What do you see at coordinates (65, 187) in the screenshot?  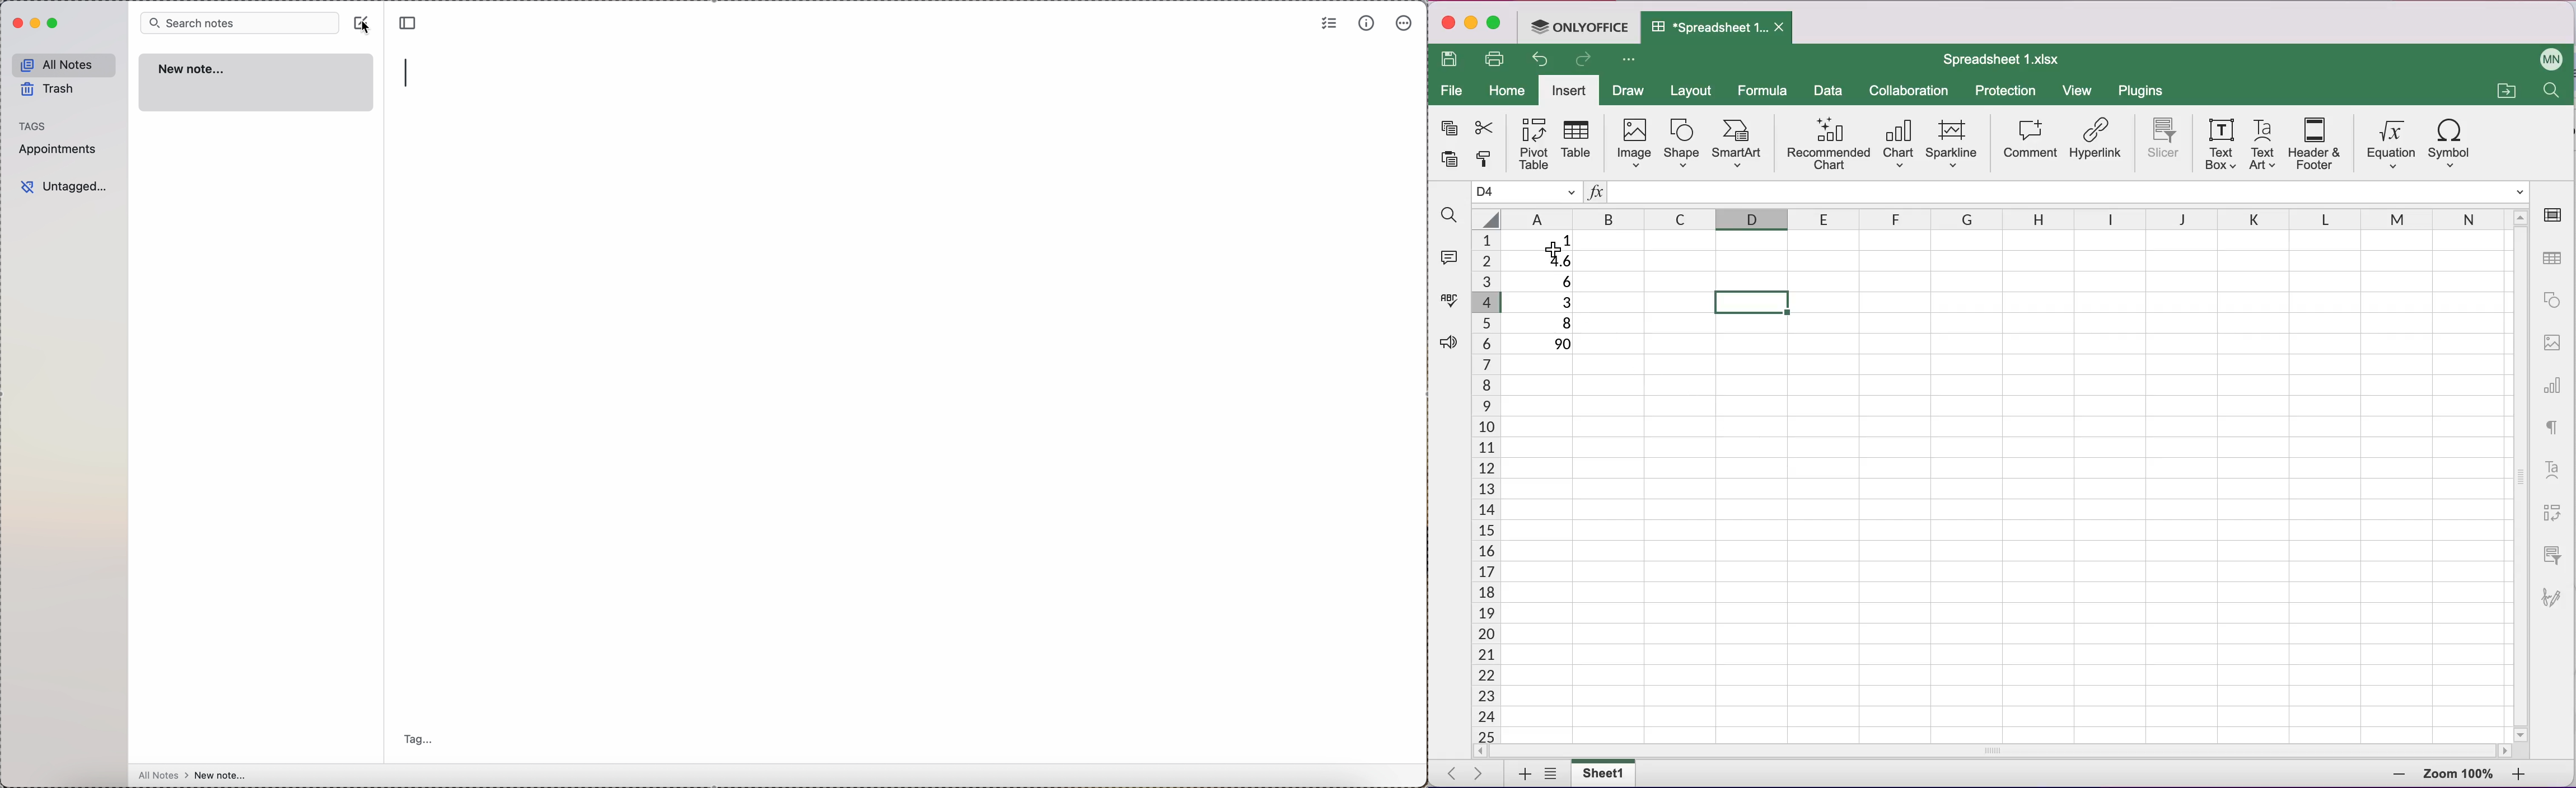 I see `untagged` at bounding box center [65, 187].